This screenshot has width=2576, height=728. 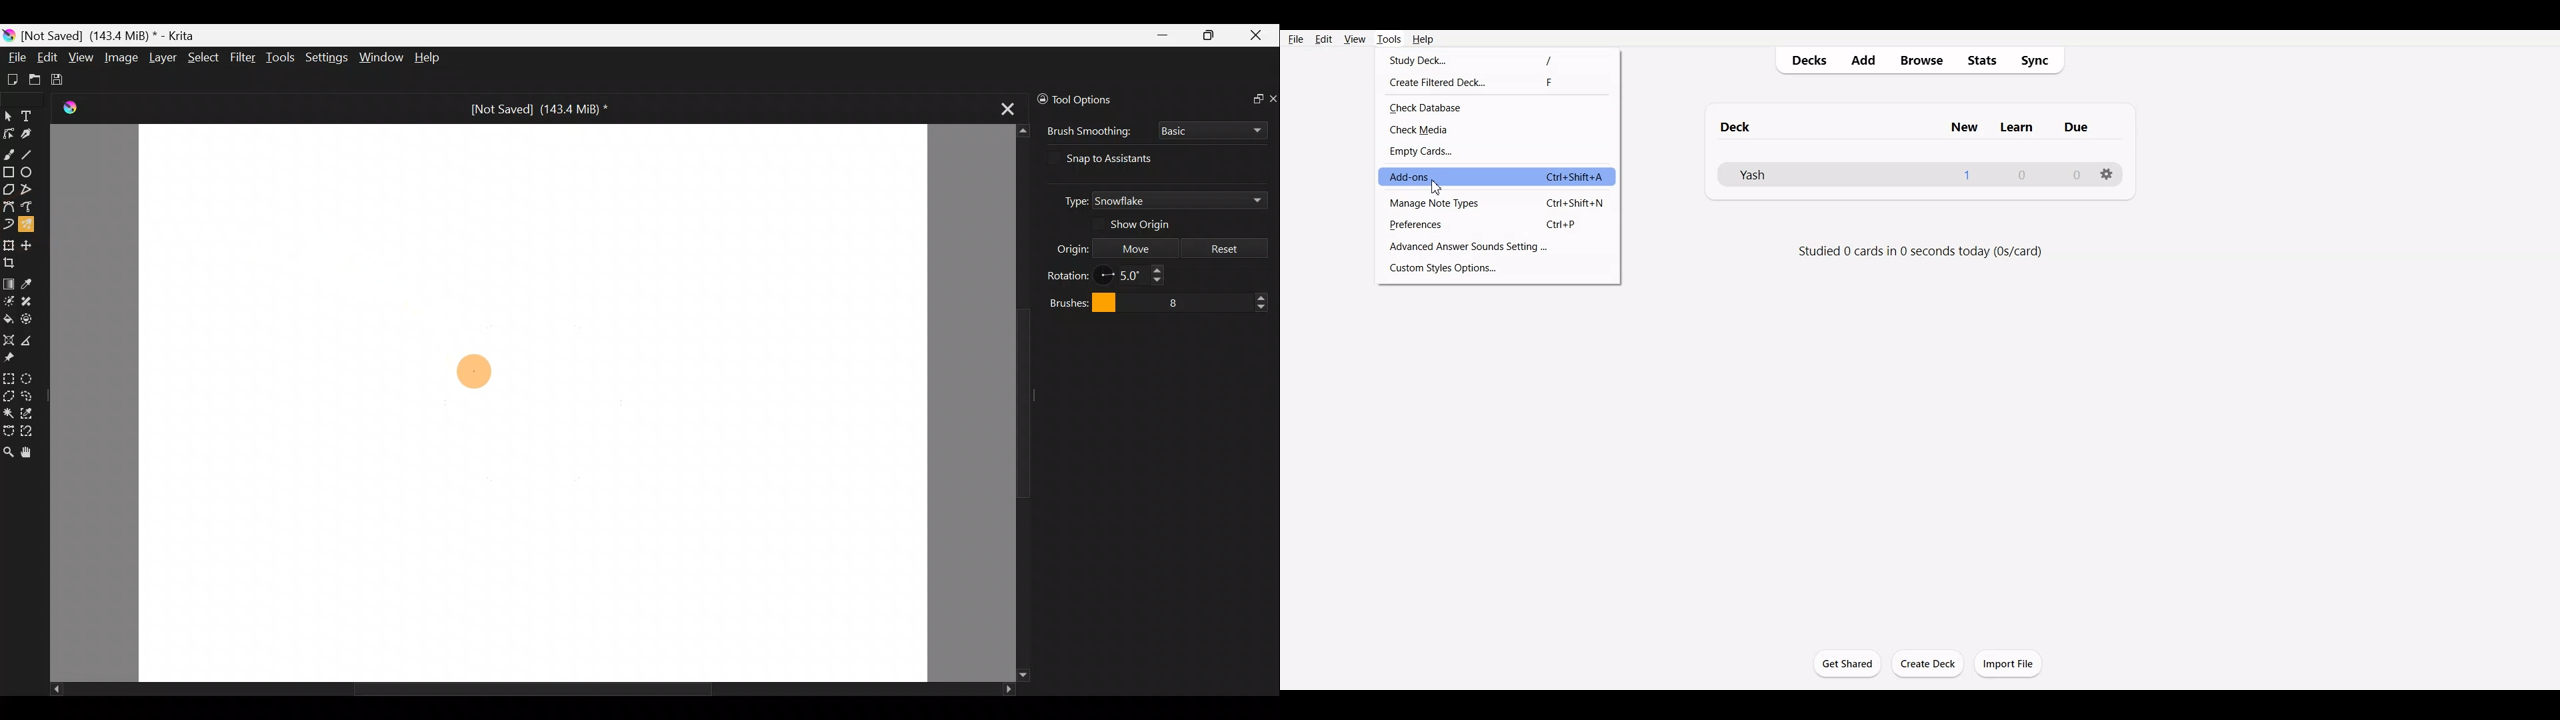 I want to click on Assistant tool, so click(x=9, y=340).